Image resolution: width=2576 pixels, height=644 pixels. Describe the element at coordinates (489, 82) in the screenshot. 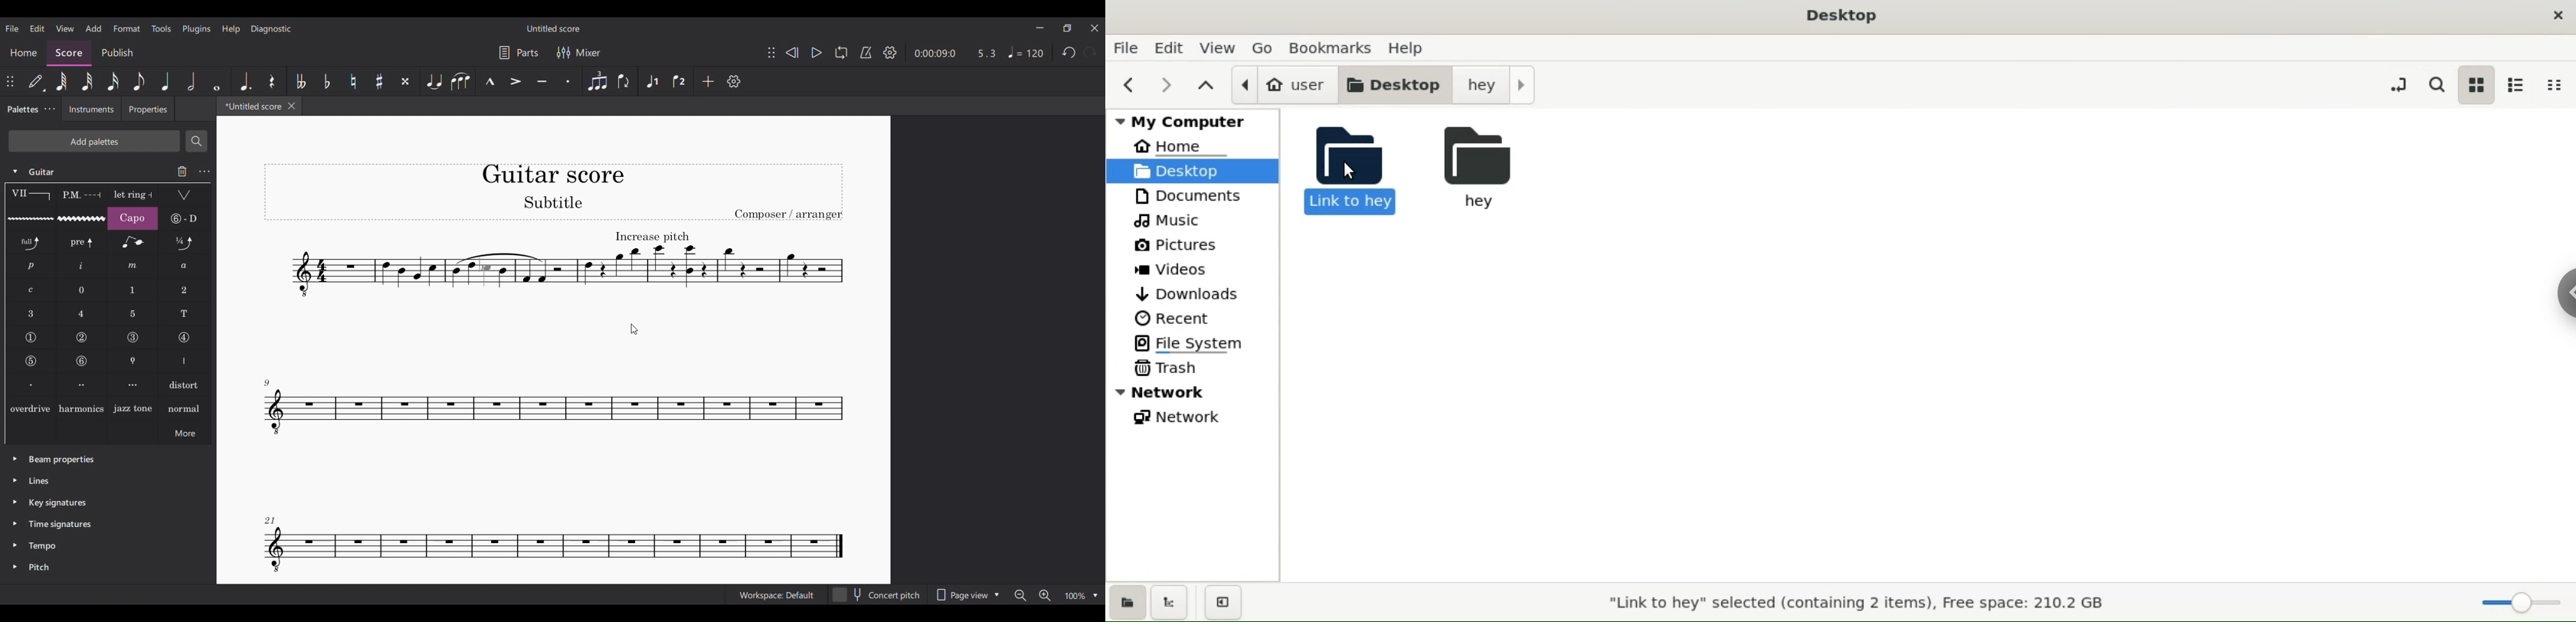

I see `Marcato` at that location.